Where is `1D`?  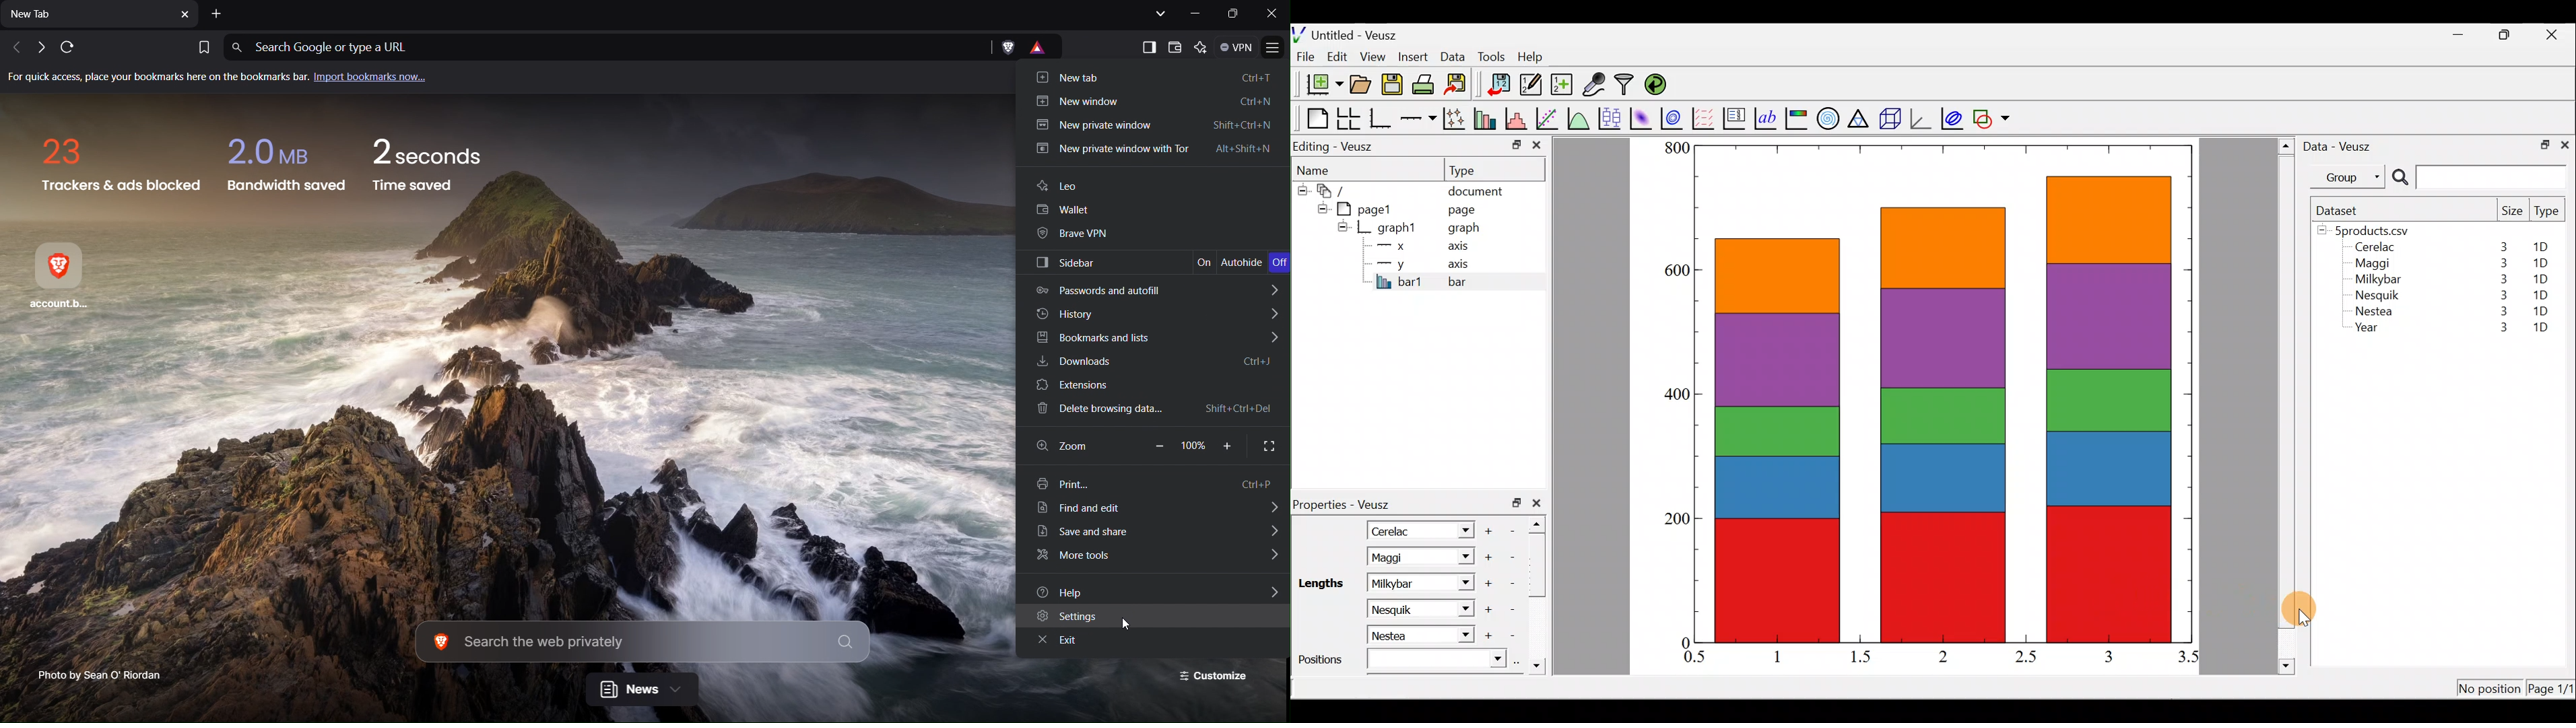 1D is located at coordinates (2543, 293).